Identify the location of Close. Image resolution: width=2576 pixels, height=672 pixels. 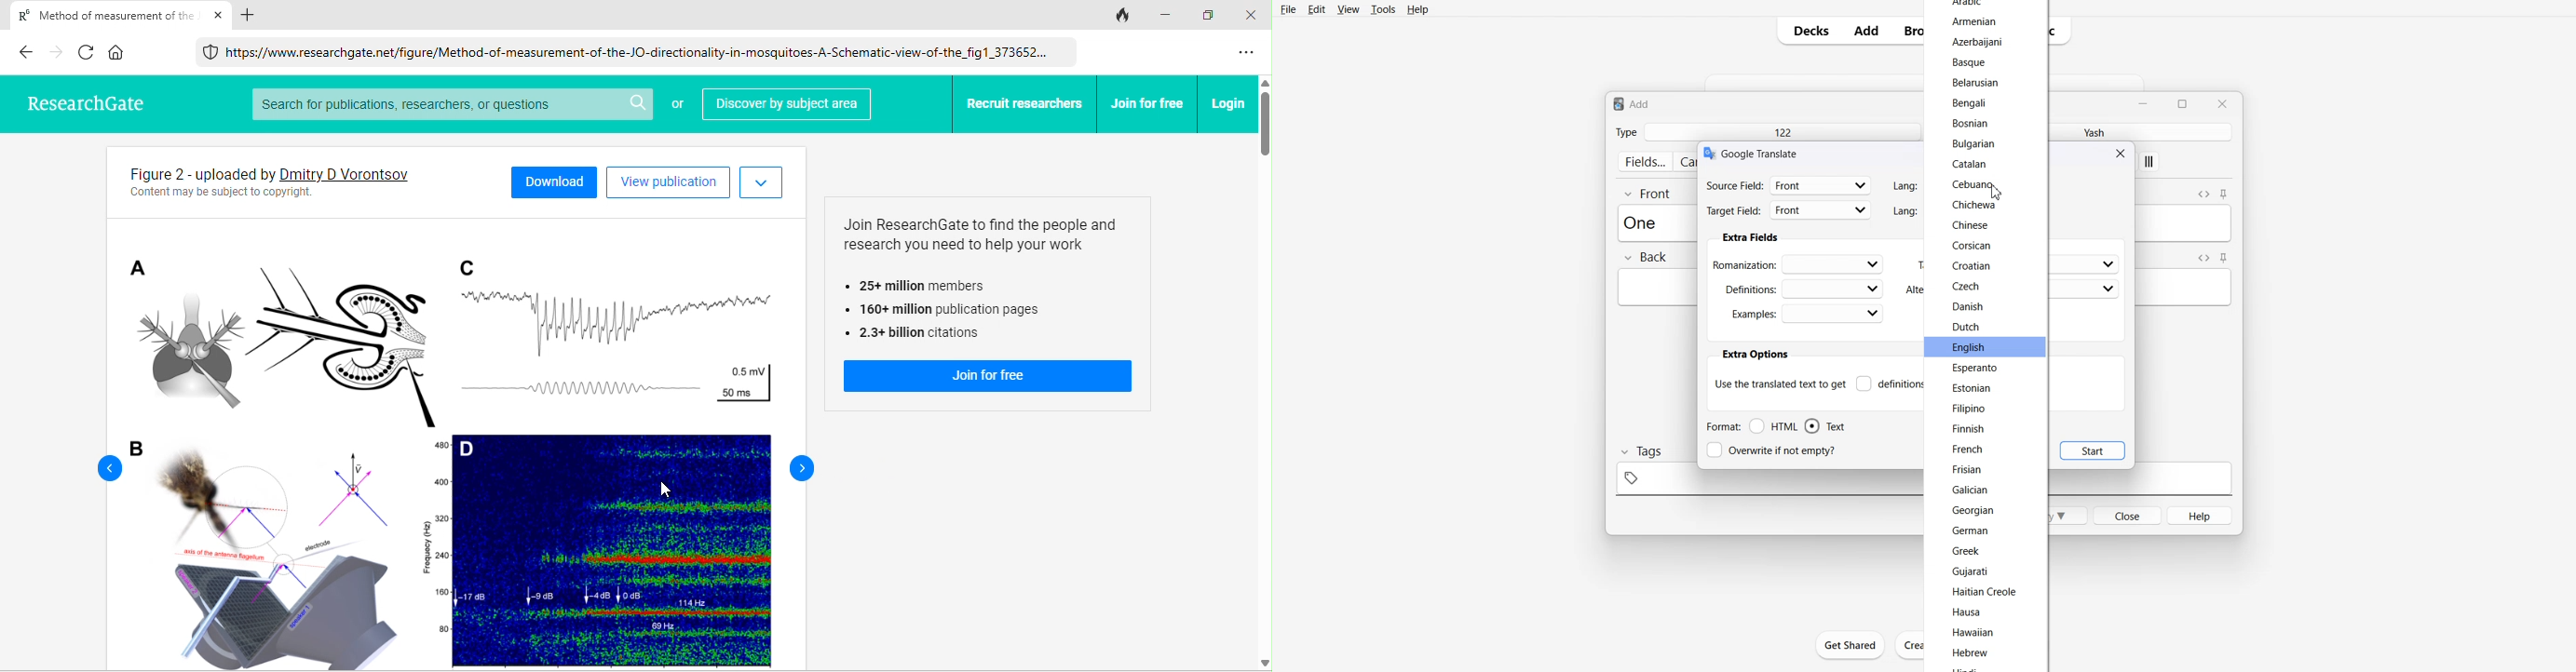
(2123, 153).